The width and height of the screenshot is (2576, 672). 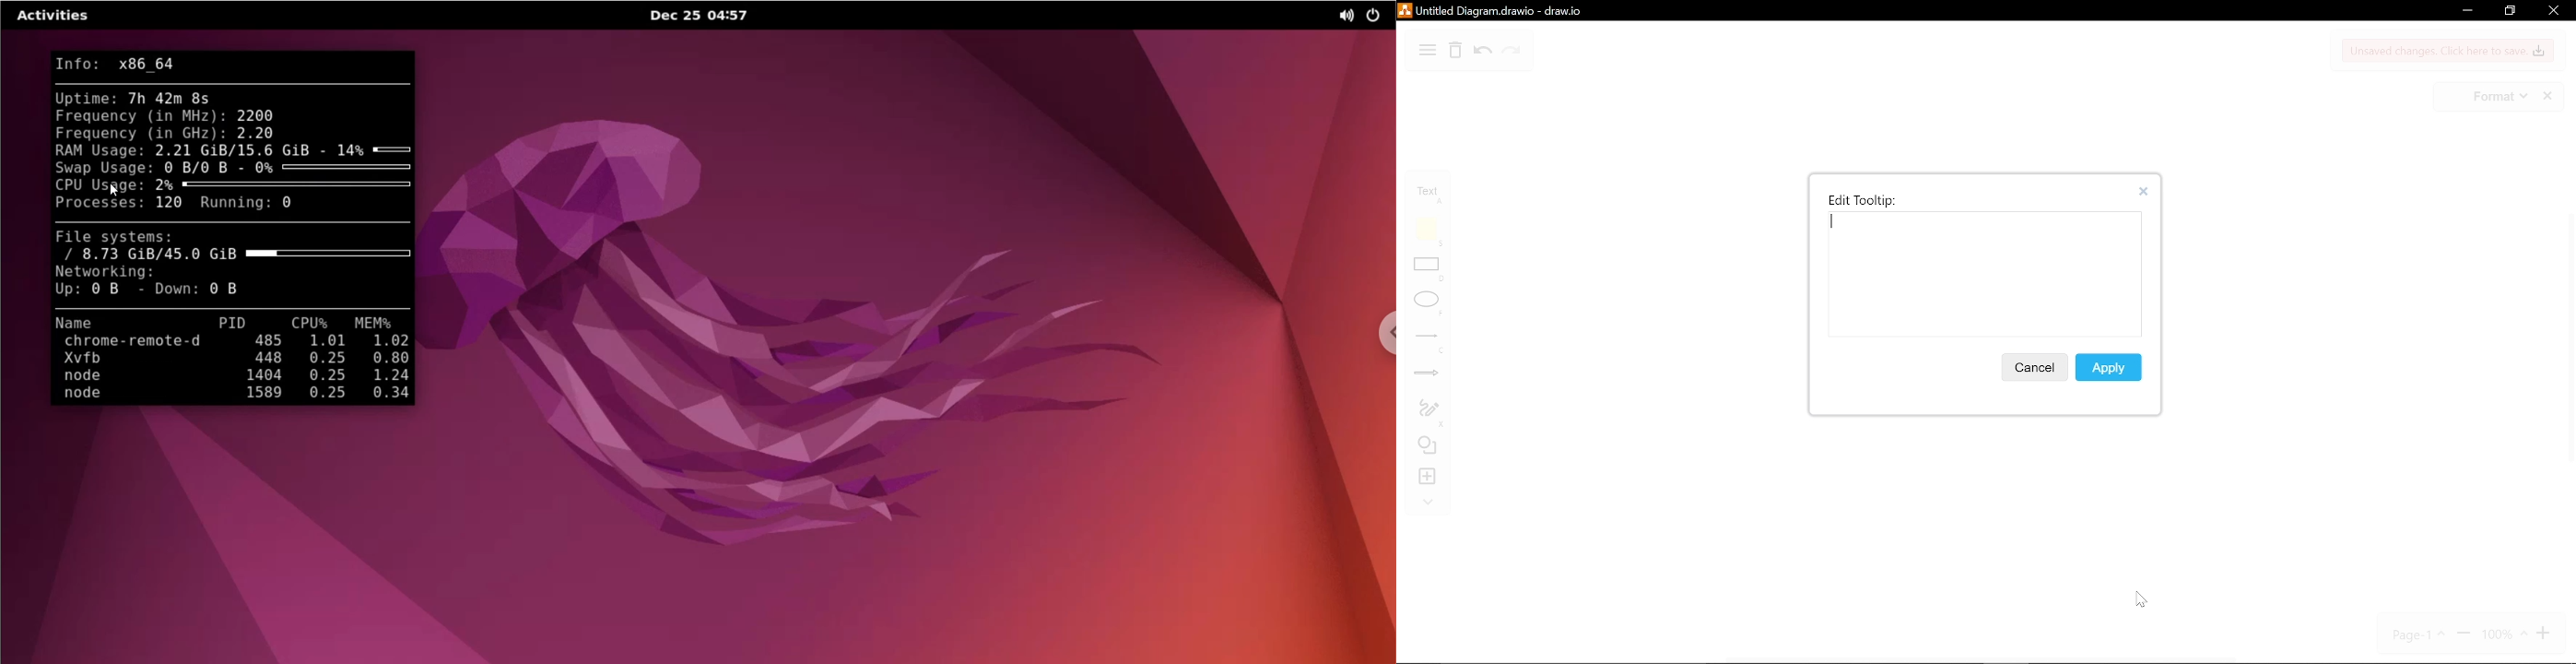 What do you see at coordinates (1429, 343) in the screenshot?
I see `lines` at bounding box center [1429, 343].